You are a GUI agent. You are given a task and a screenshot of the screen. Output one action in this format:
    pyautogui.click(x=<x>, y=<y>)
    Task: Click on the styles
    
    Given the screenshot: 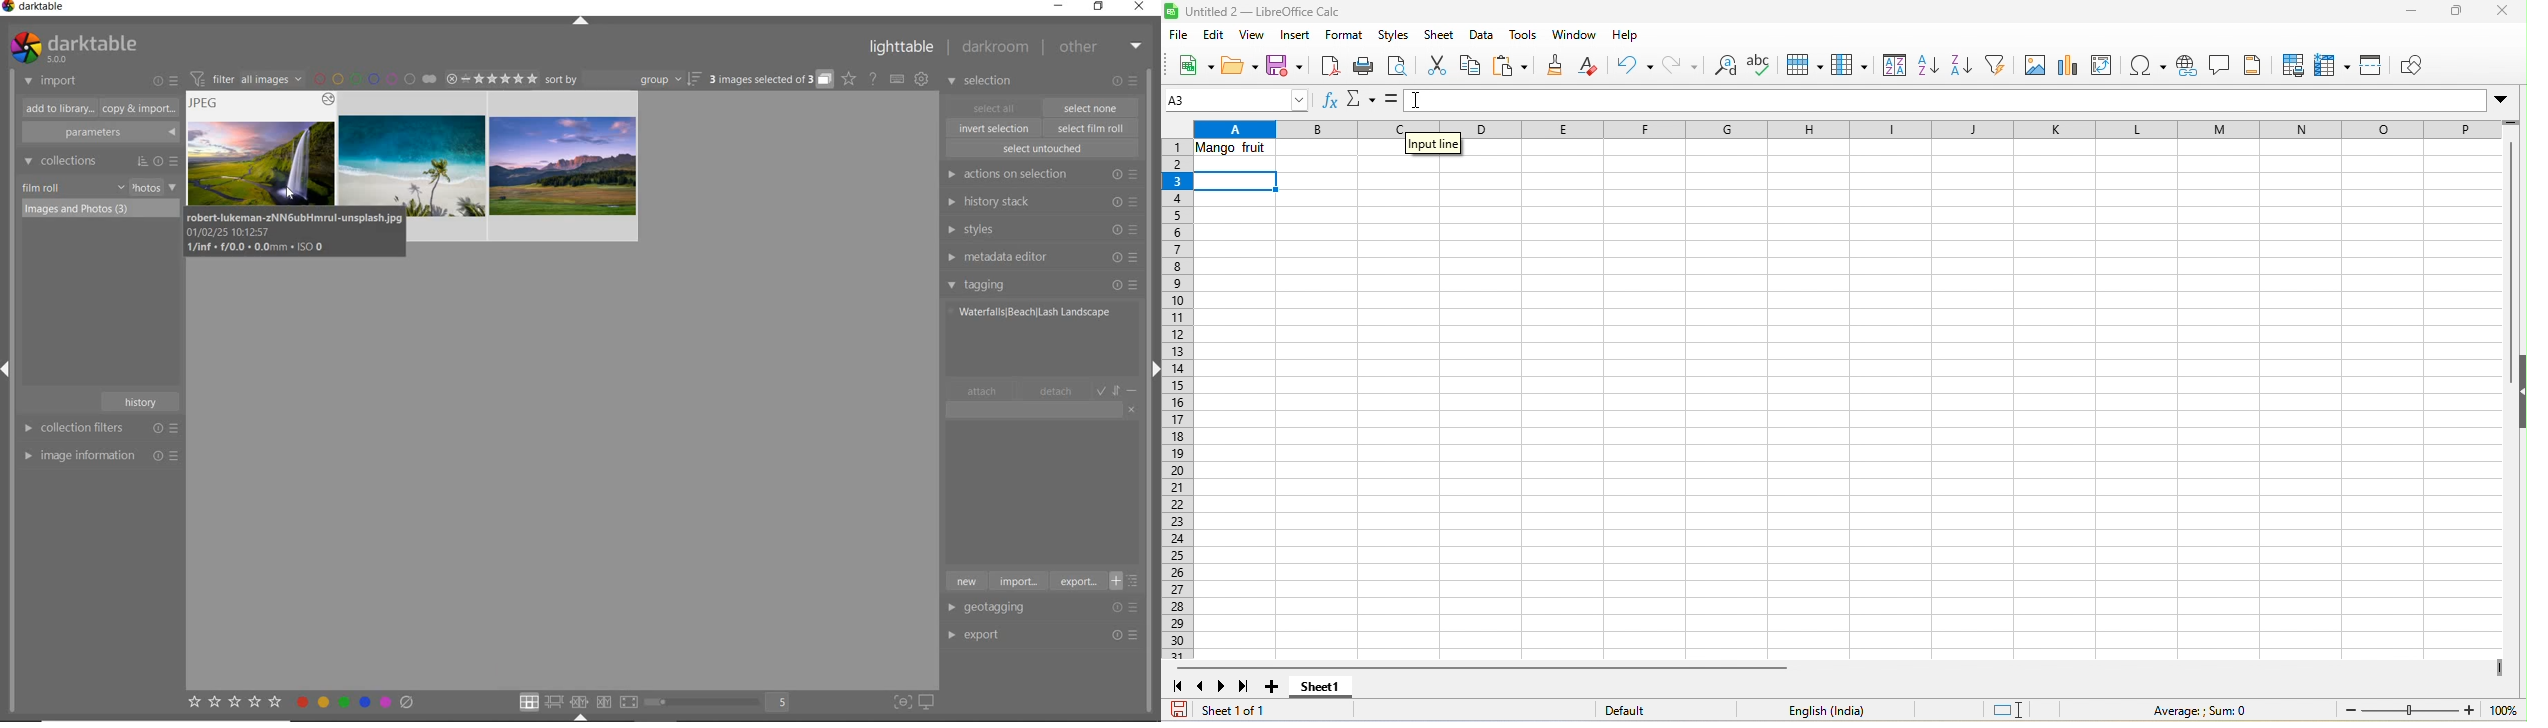 What is the action you would take?
    pyautogui.click(x=1042, y=230)
    